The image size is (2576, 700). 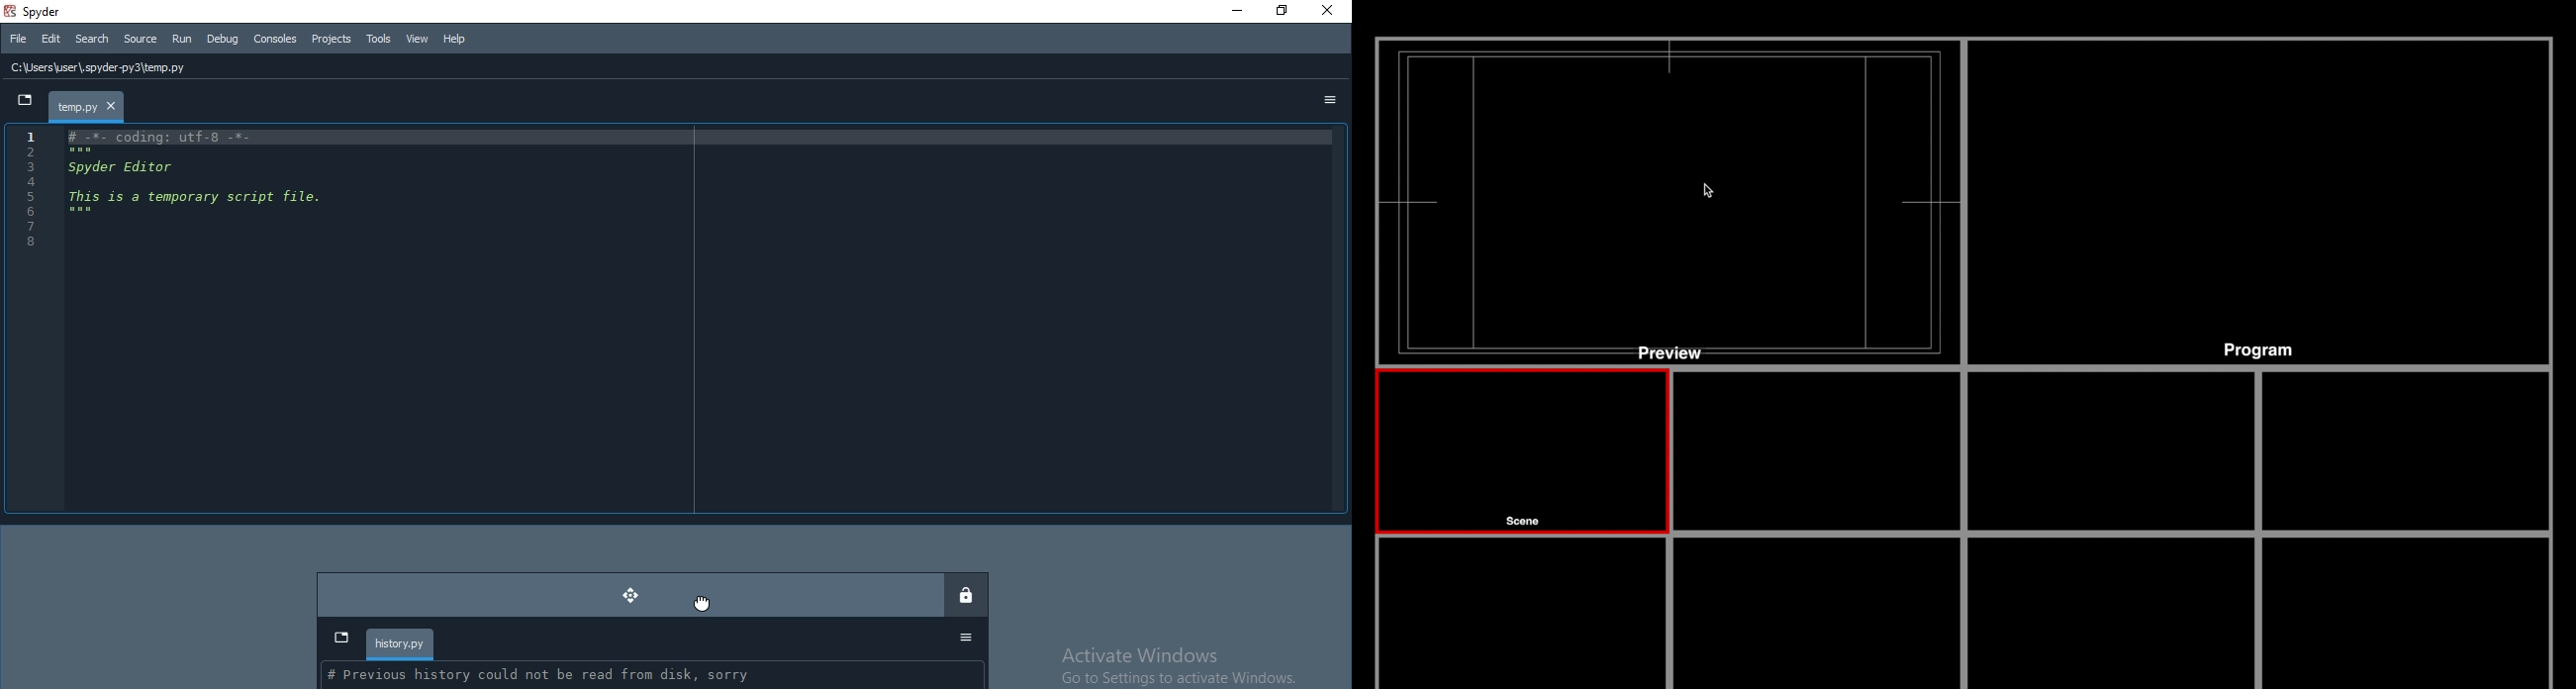 What do you see at coordinates (18, 40) in the screenshot?
I see `File ` at bounding box center [18, 40].